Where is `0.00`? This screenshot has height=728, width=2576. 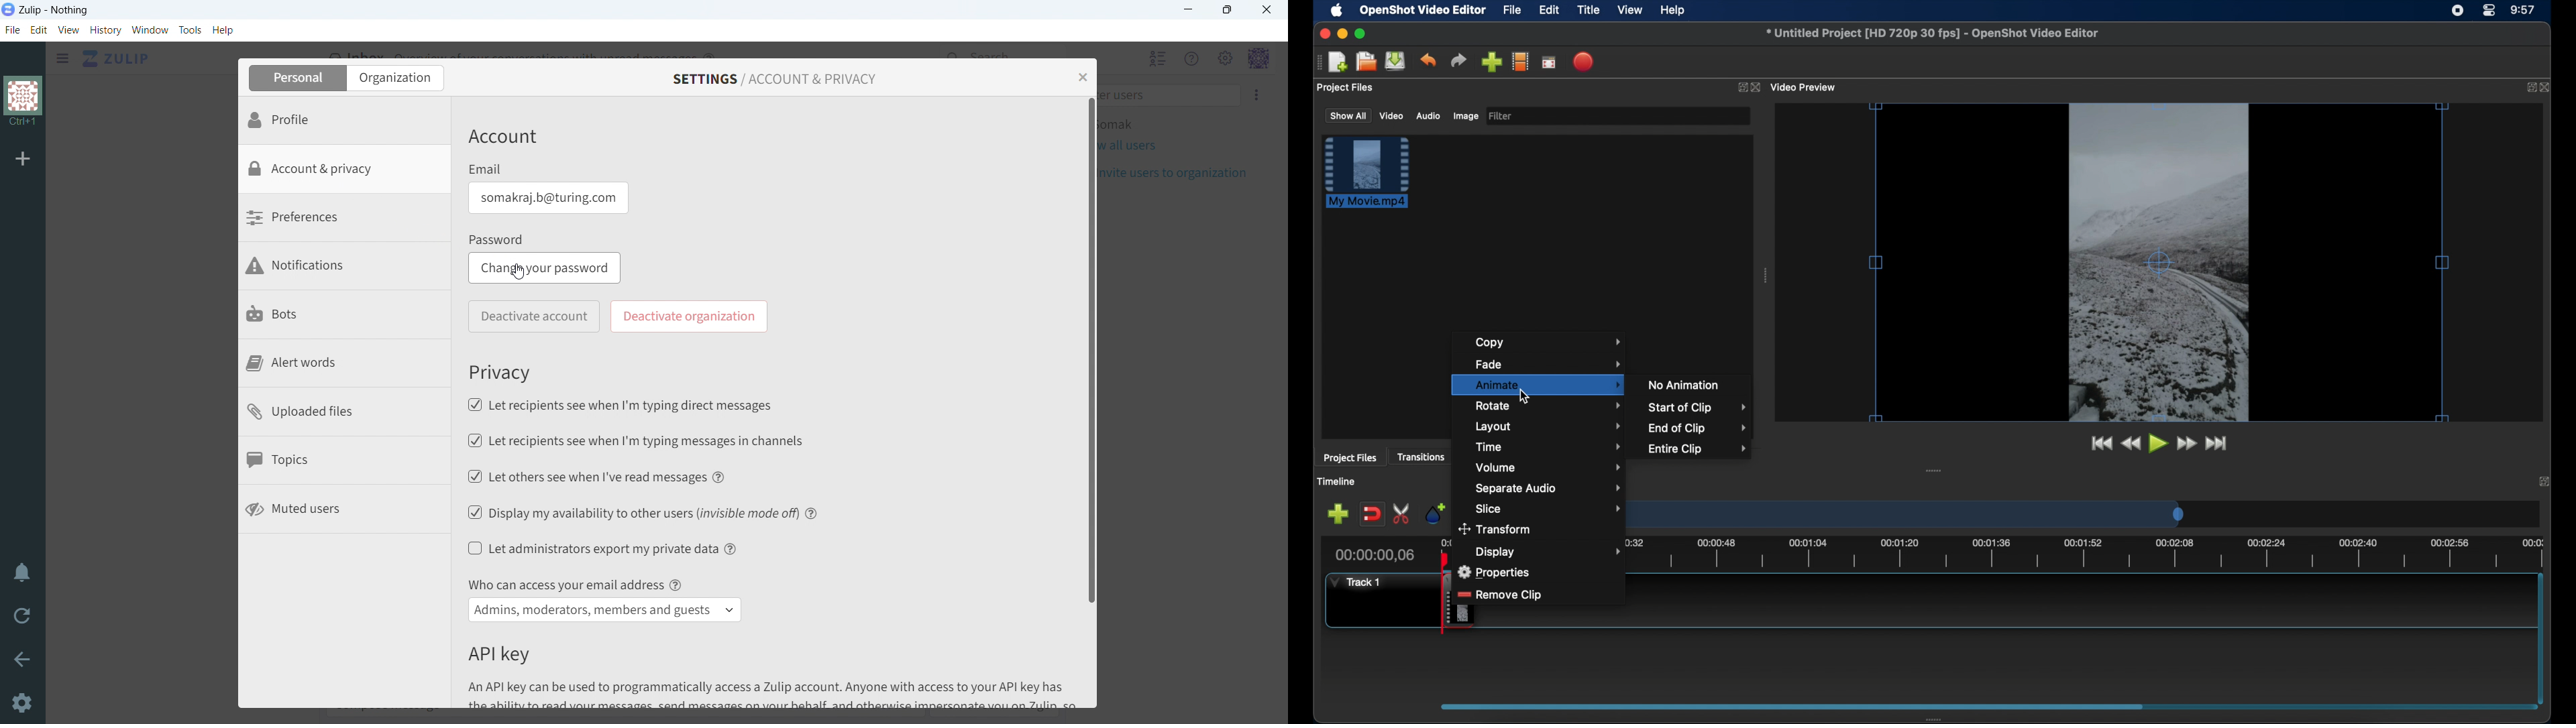 0.00 is located at coordinates (1447, 544).